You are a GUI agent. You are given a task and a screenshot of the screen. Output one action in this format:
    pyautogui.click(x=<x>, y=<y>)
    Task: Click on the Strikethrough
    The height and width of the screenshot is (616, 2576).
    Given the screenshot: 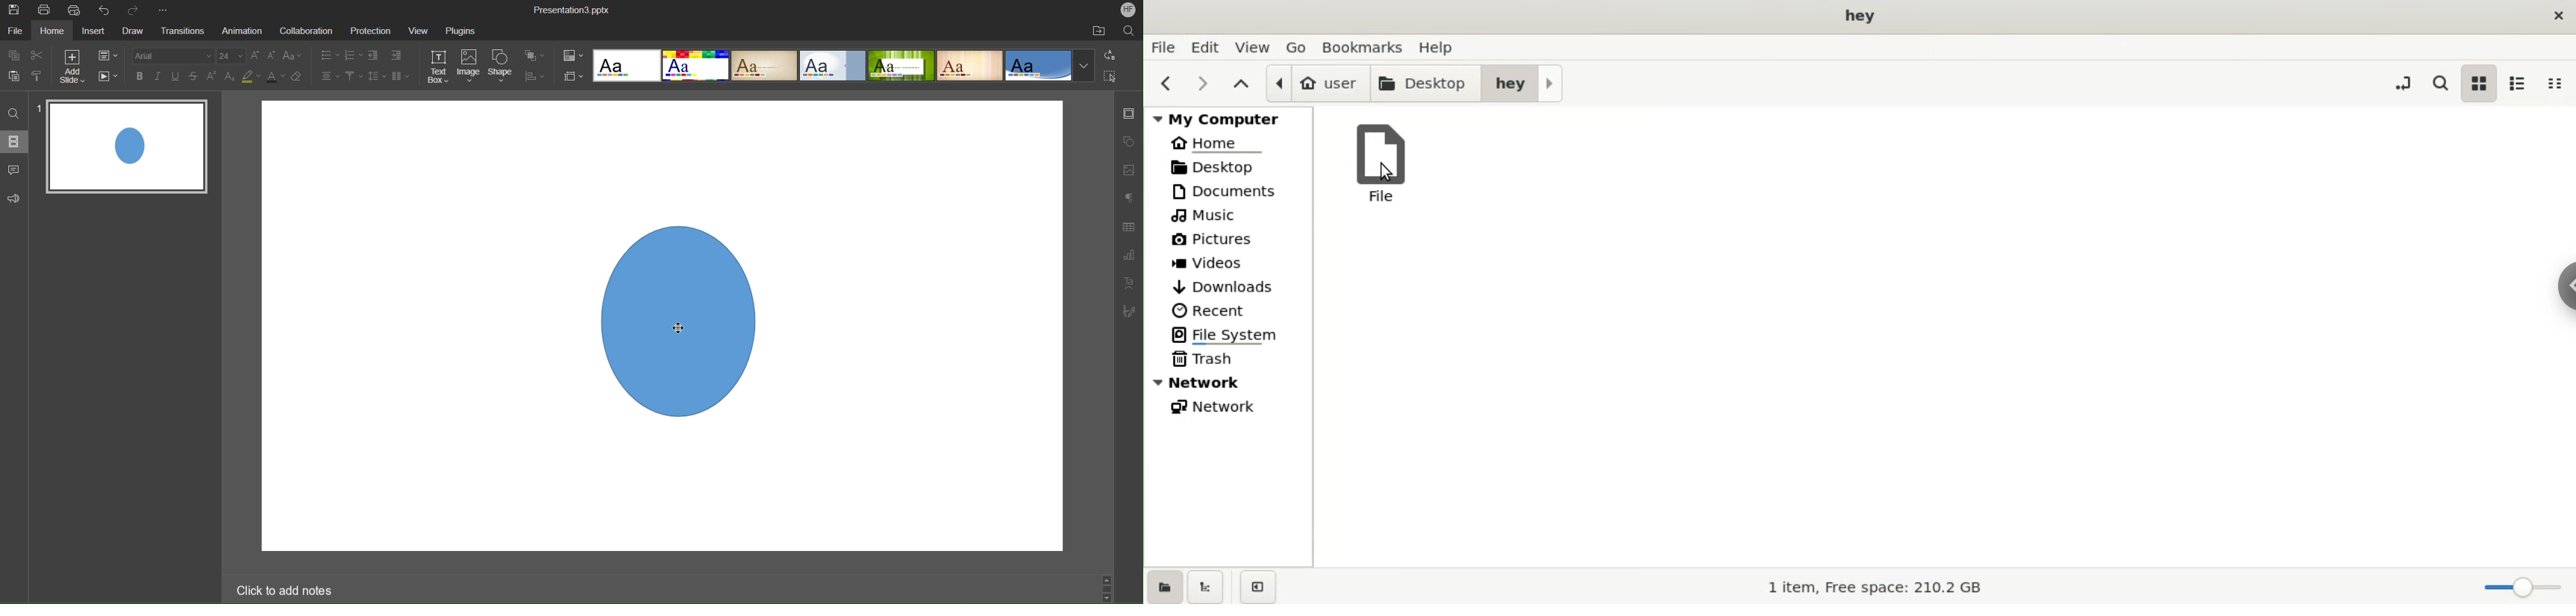 What is the action you would take?
    pyautogui.click(x=194, y=78)
    